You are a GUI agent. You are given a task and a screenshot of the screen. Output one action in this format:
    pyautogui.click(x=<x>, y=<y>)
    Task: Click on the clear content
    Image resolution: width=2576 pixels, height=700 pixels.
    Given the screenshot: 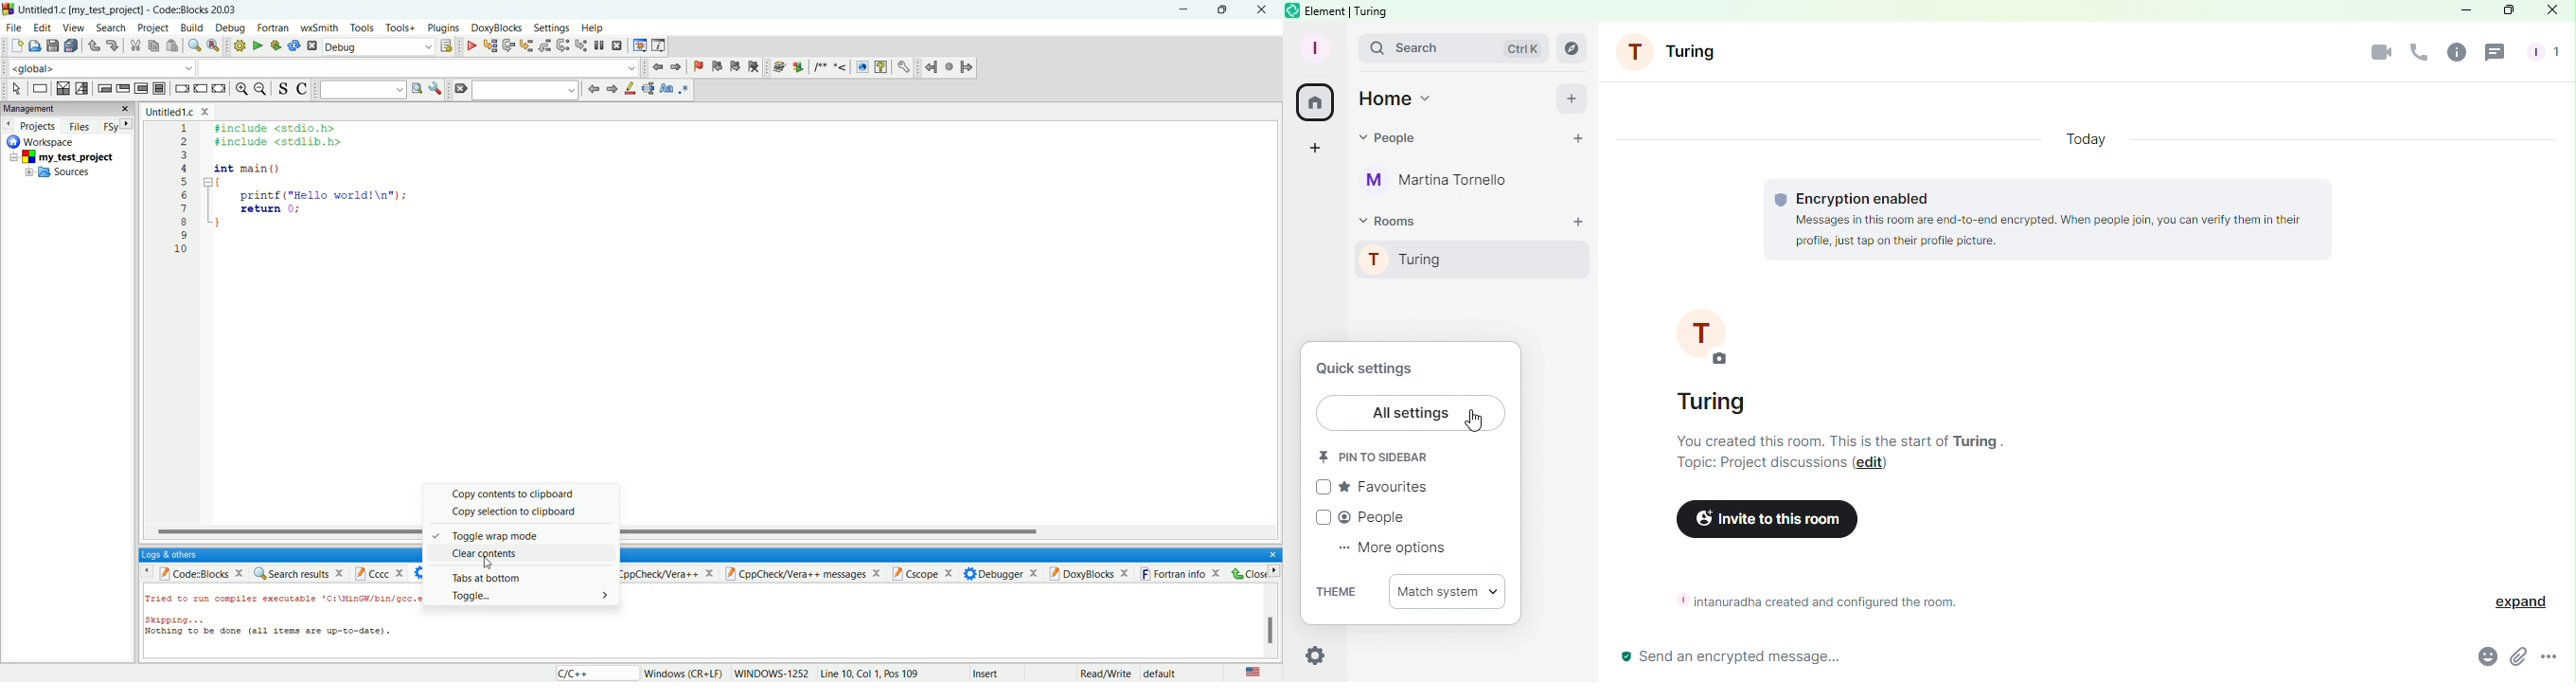 What is the action you would take?
    pyautogui.click(x=523, y=554)
    